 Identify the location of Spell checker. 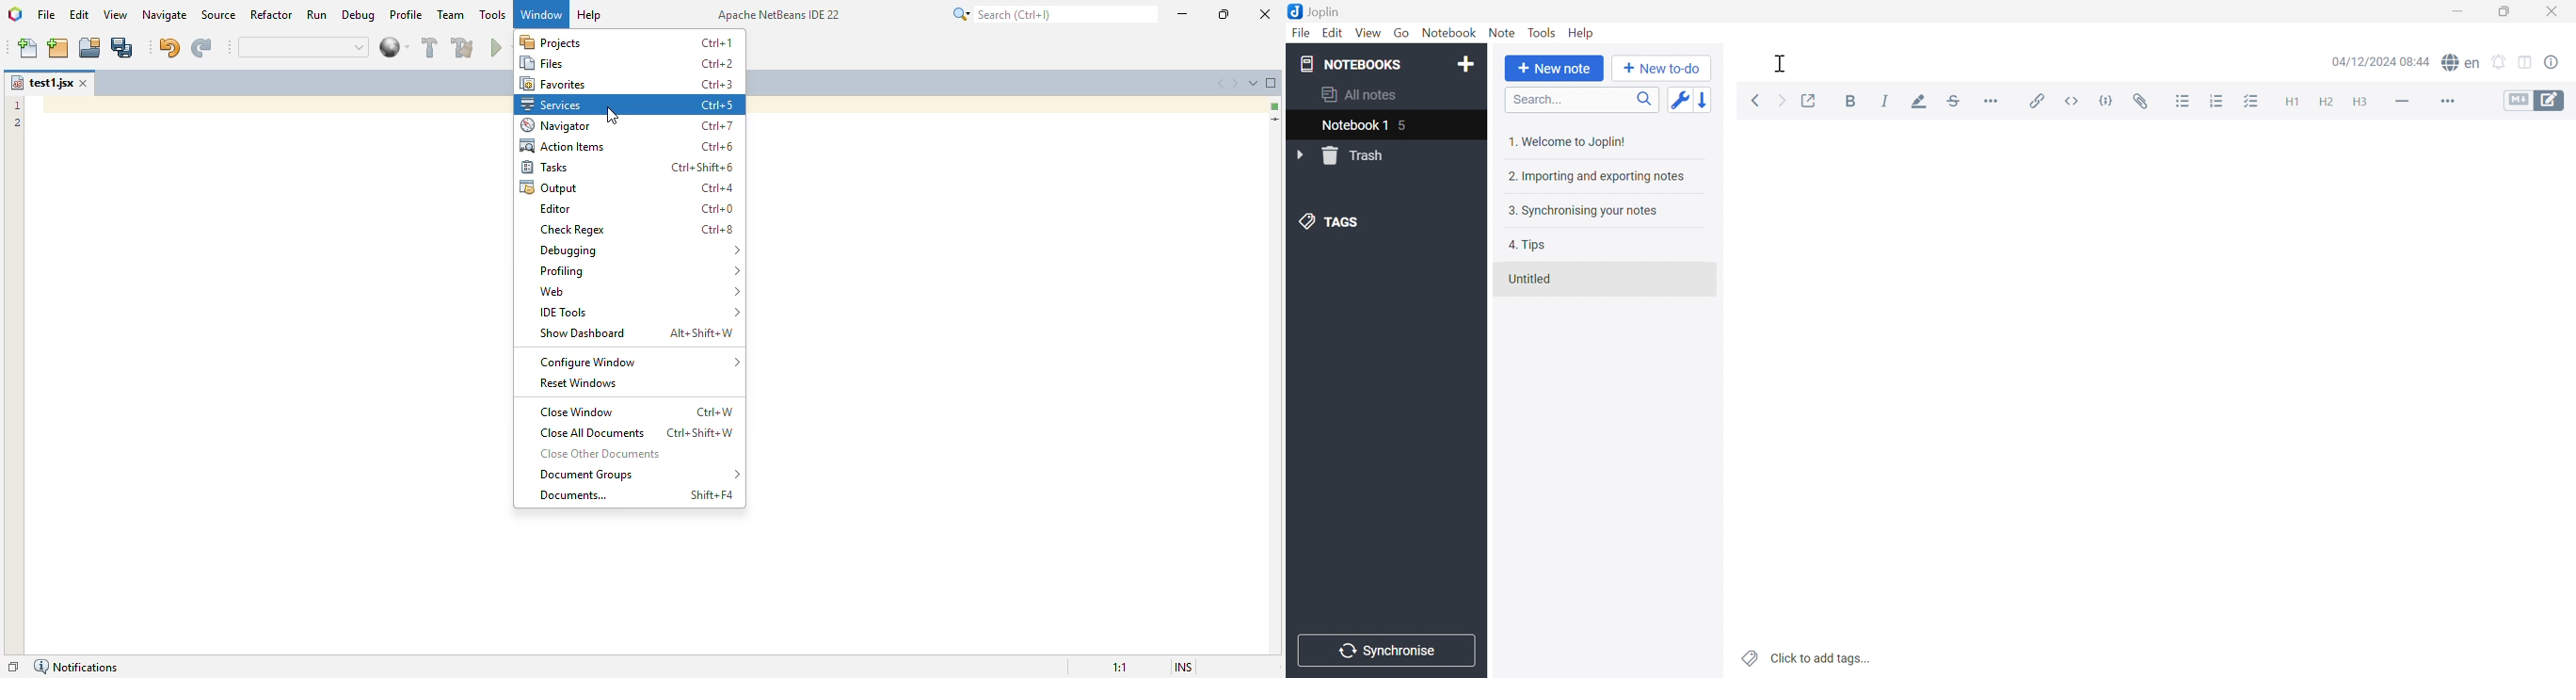
(2464, 62).